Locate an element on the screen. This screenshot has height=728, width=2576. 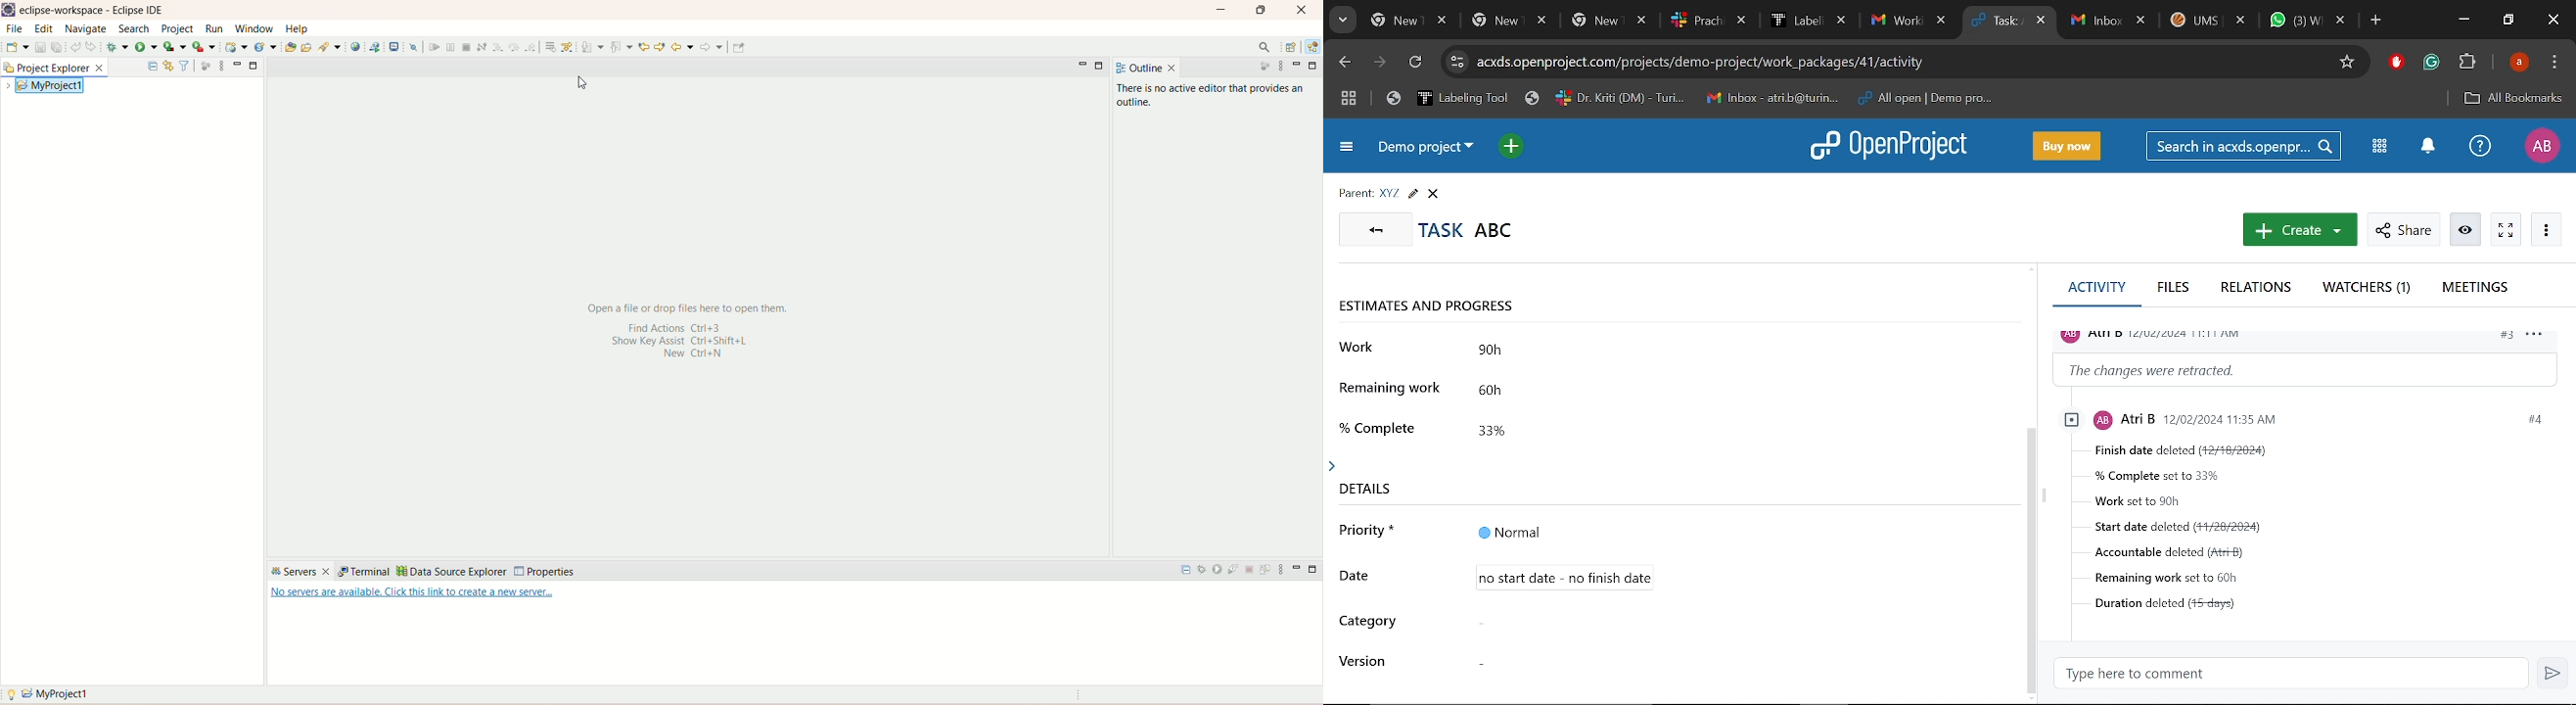
Minimize is located at coordinates (2463, 19).